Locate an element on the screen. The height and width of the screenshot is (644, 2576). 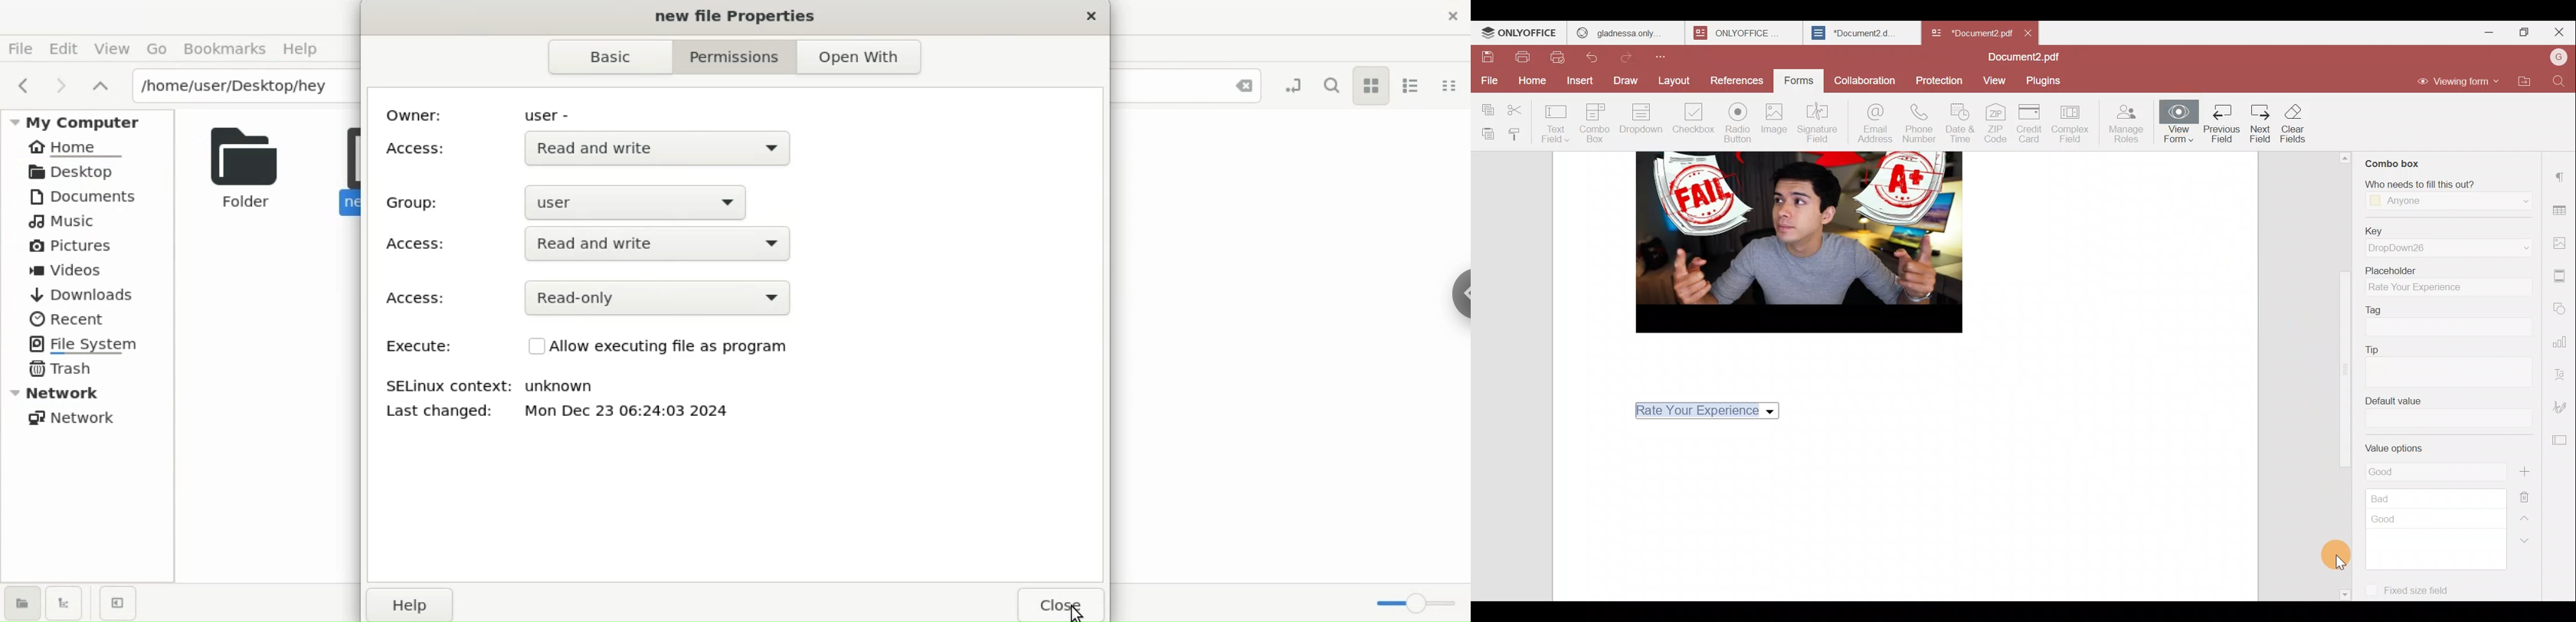
Combo box is located at coordinates (1599, 123).